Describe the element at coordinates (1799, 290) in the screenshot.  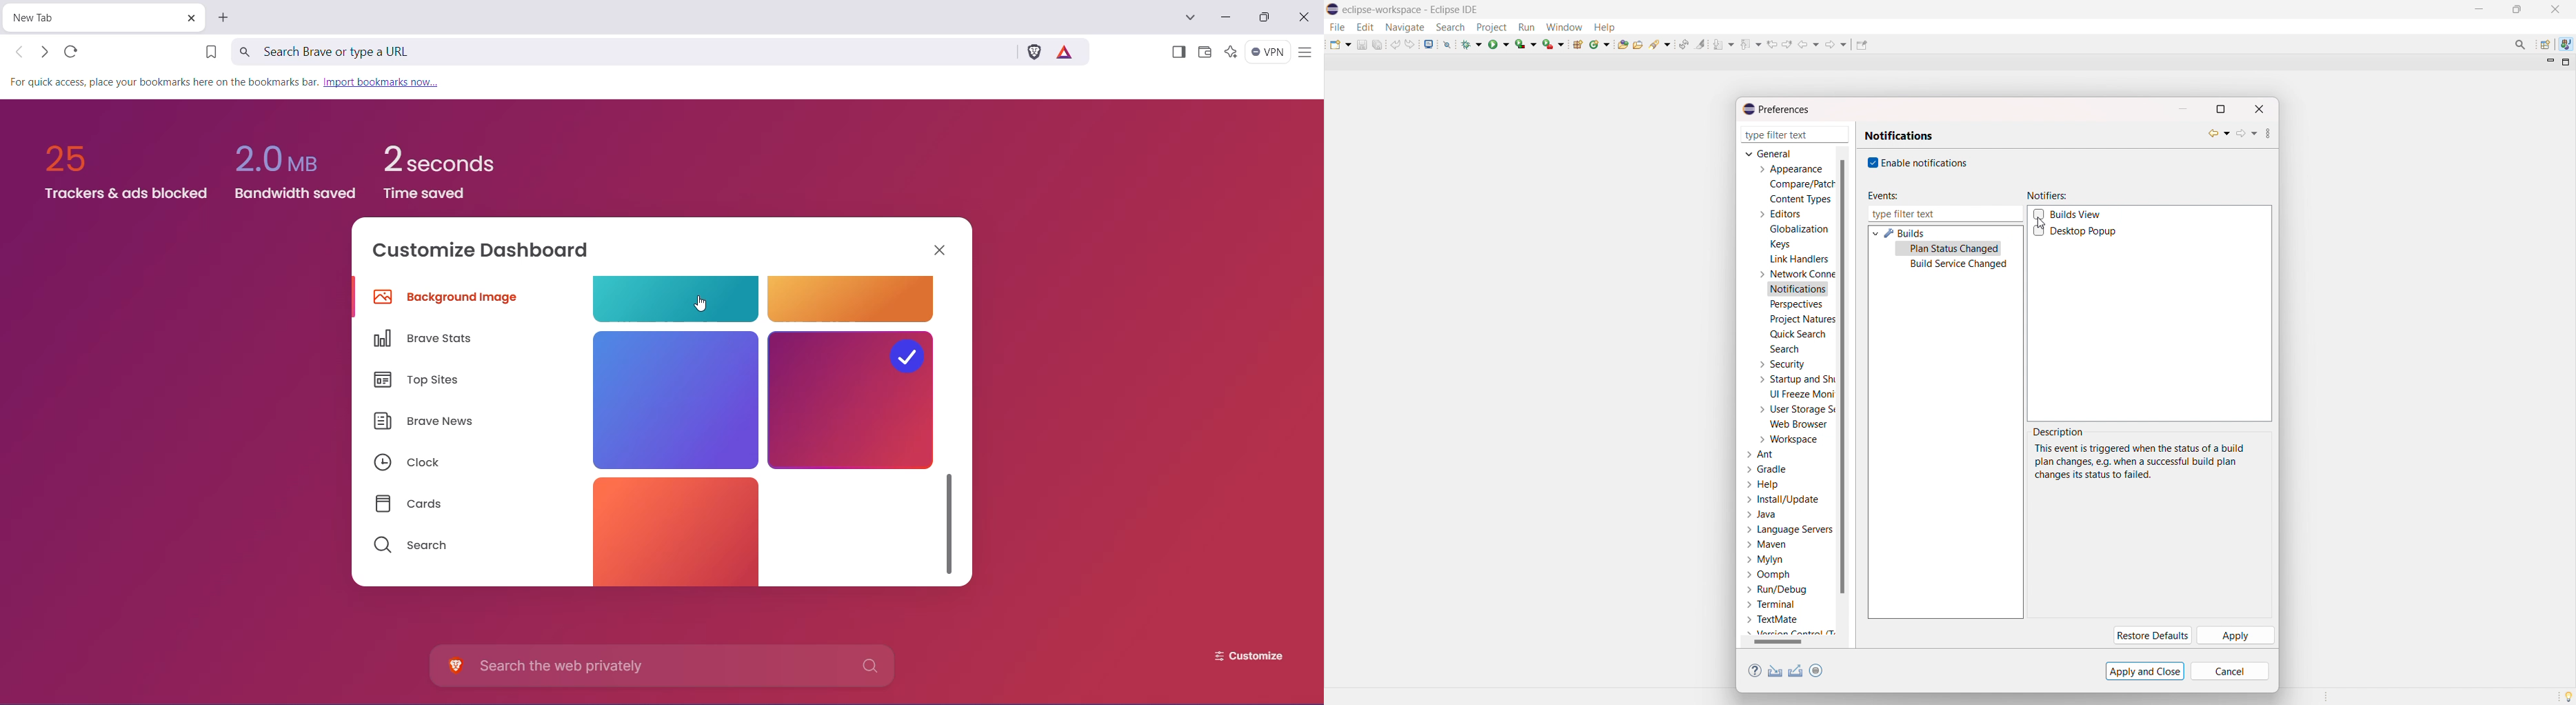
I see `notifications` at that location.